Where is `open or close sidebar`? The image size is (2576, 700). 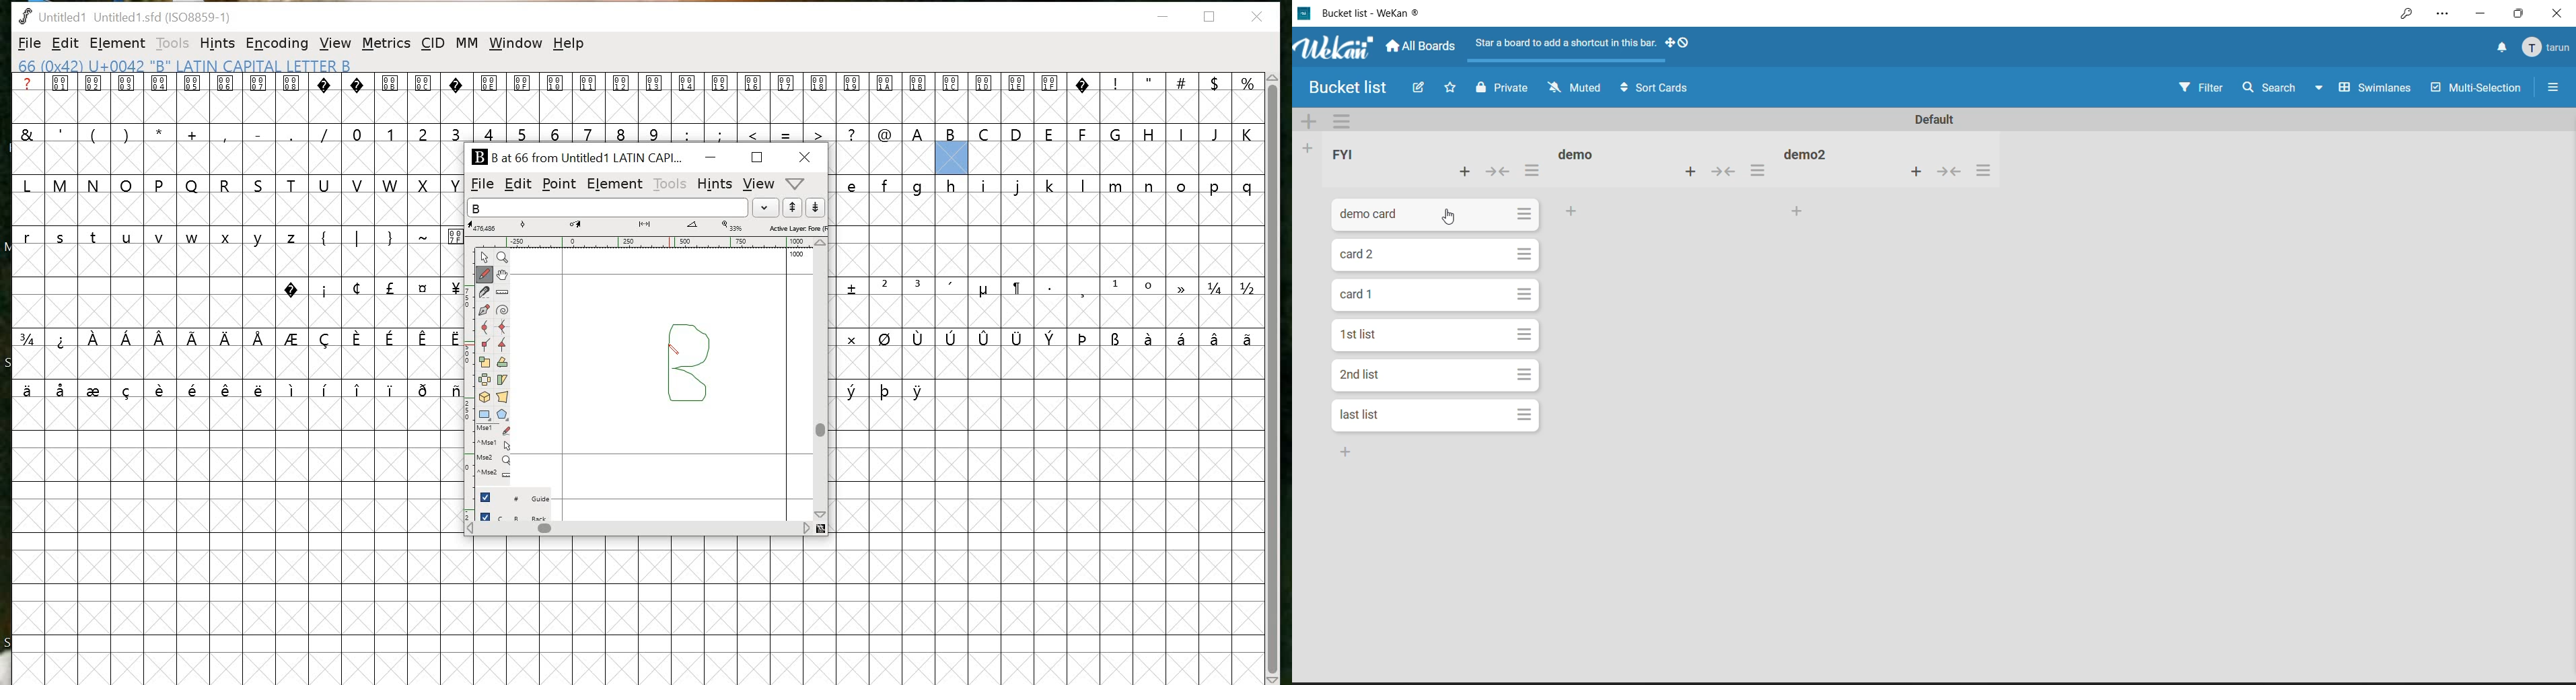
open or close sidebar is located at coordinates (2552, 86).